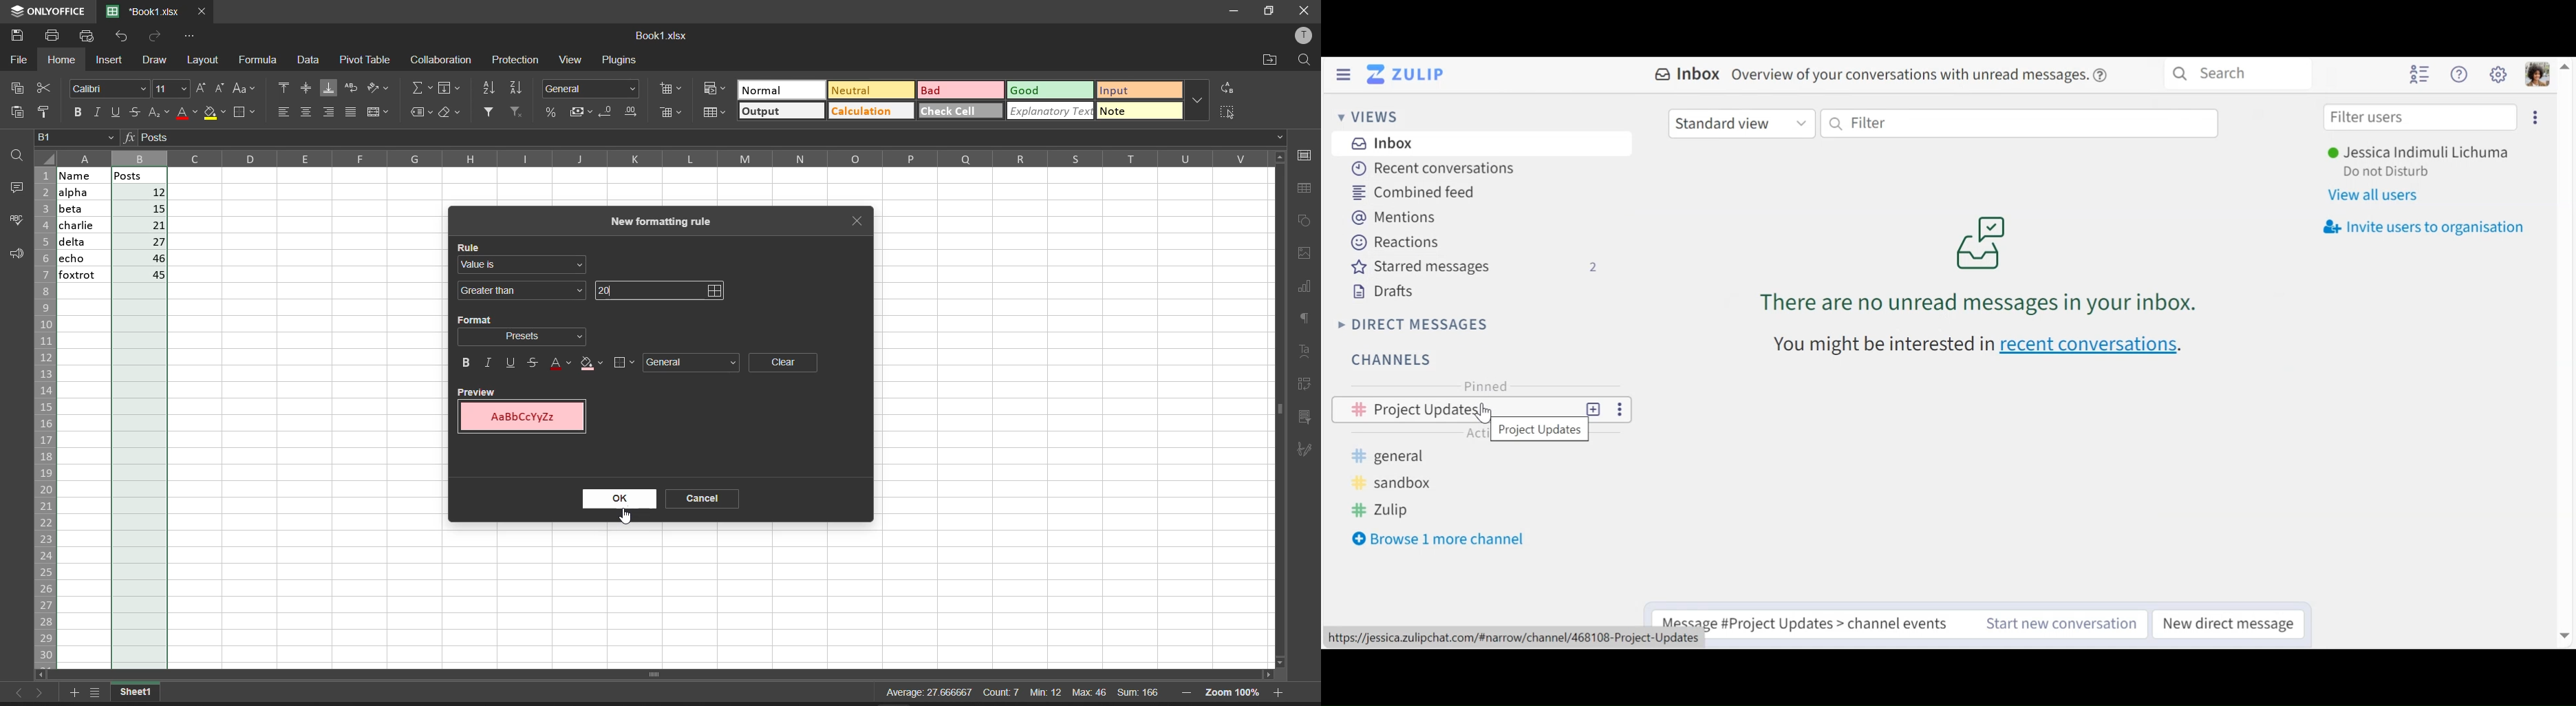 Image resolution: width=2576 pixels, height=728 pixels. Describe the element at coordinates (43, 673) in the screenshot. I see `scroll left` at that location.